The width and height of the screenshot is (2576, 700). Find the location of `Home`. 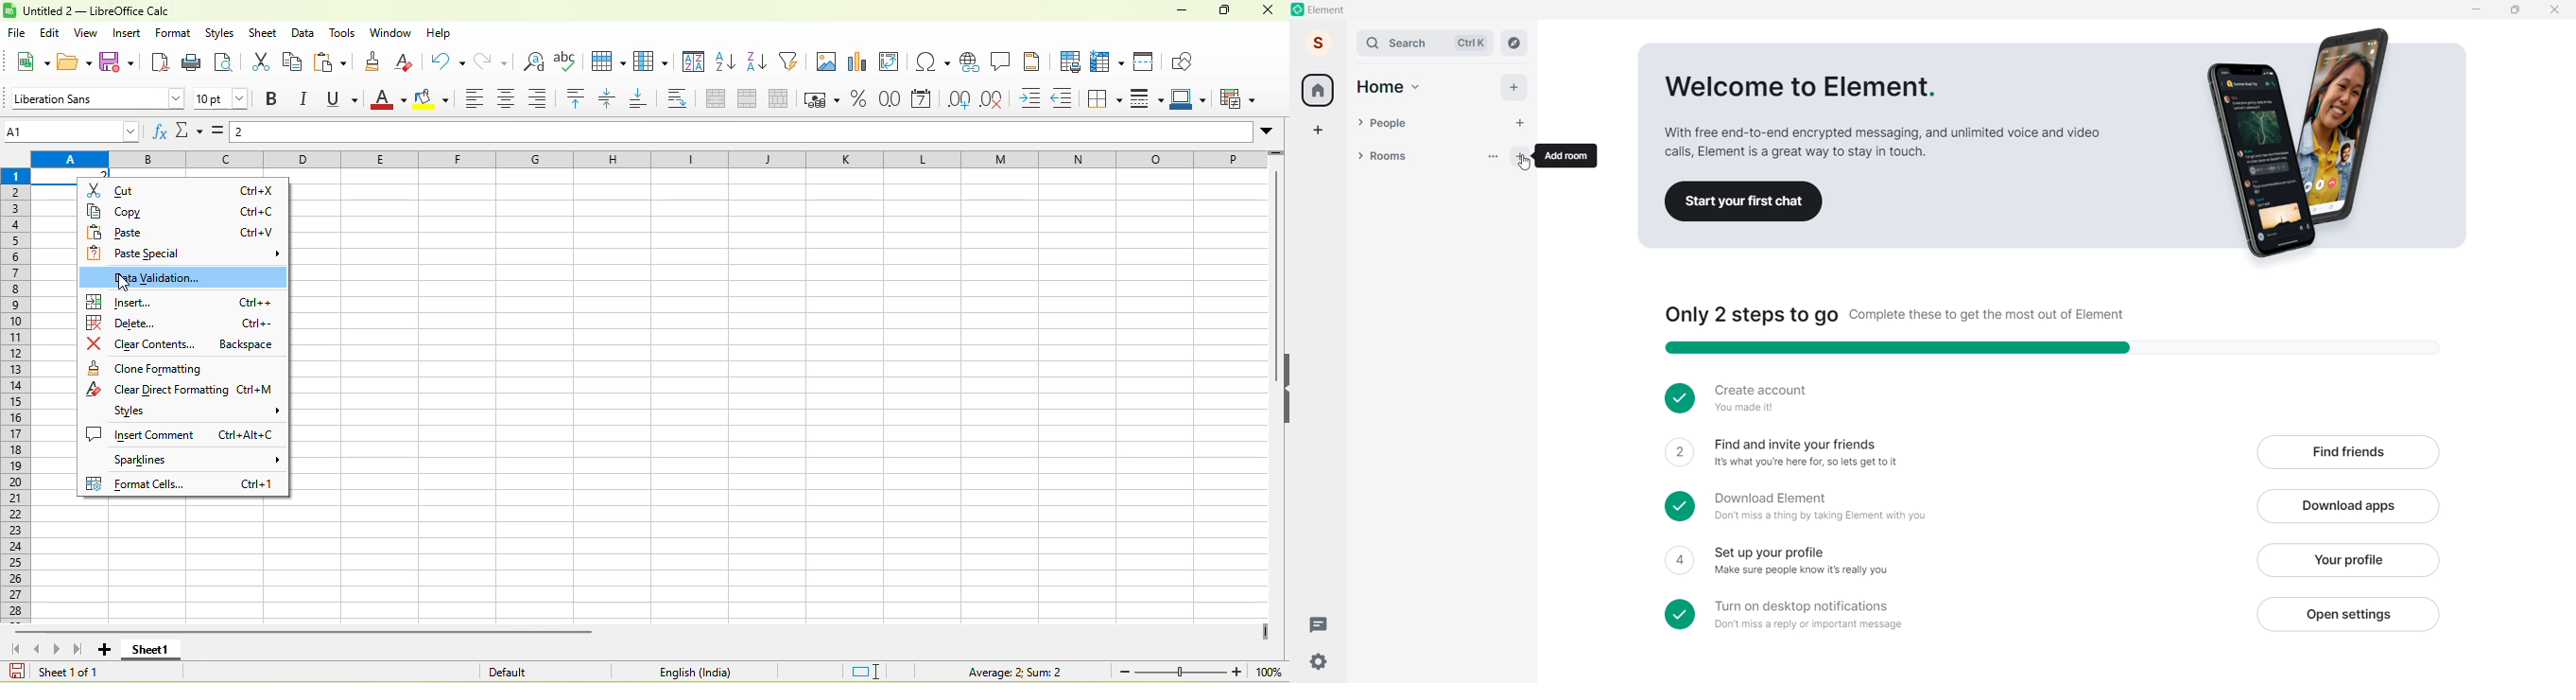

Home is located at coordinates (1318, 90).